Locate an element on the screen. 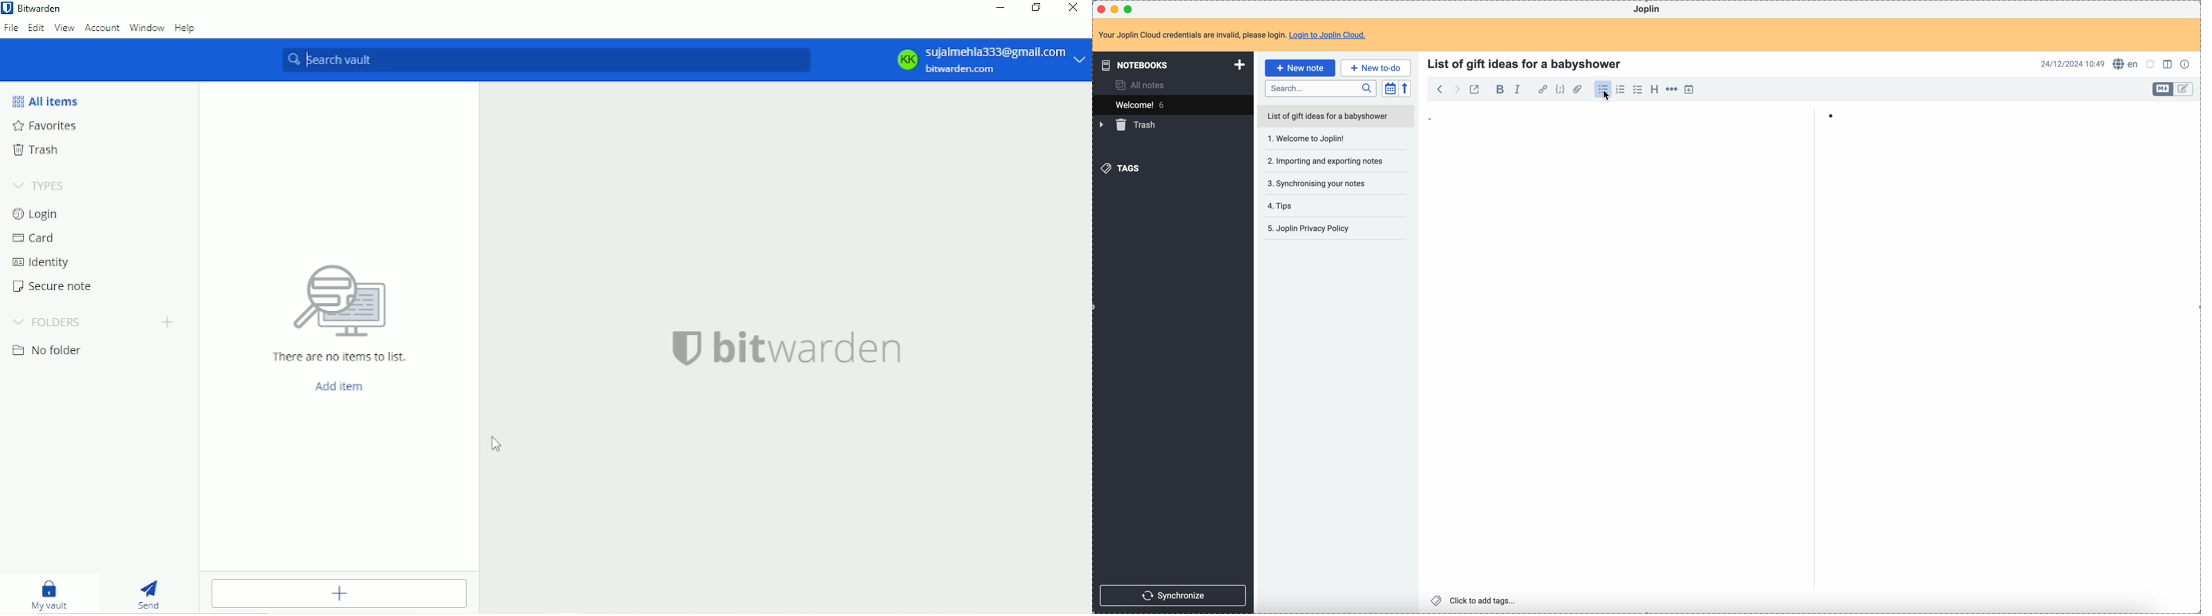 This screenshot has width=2212, height=616. heading is located at coordinates (1654, 91).